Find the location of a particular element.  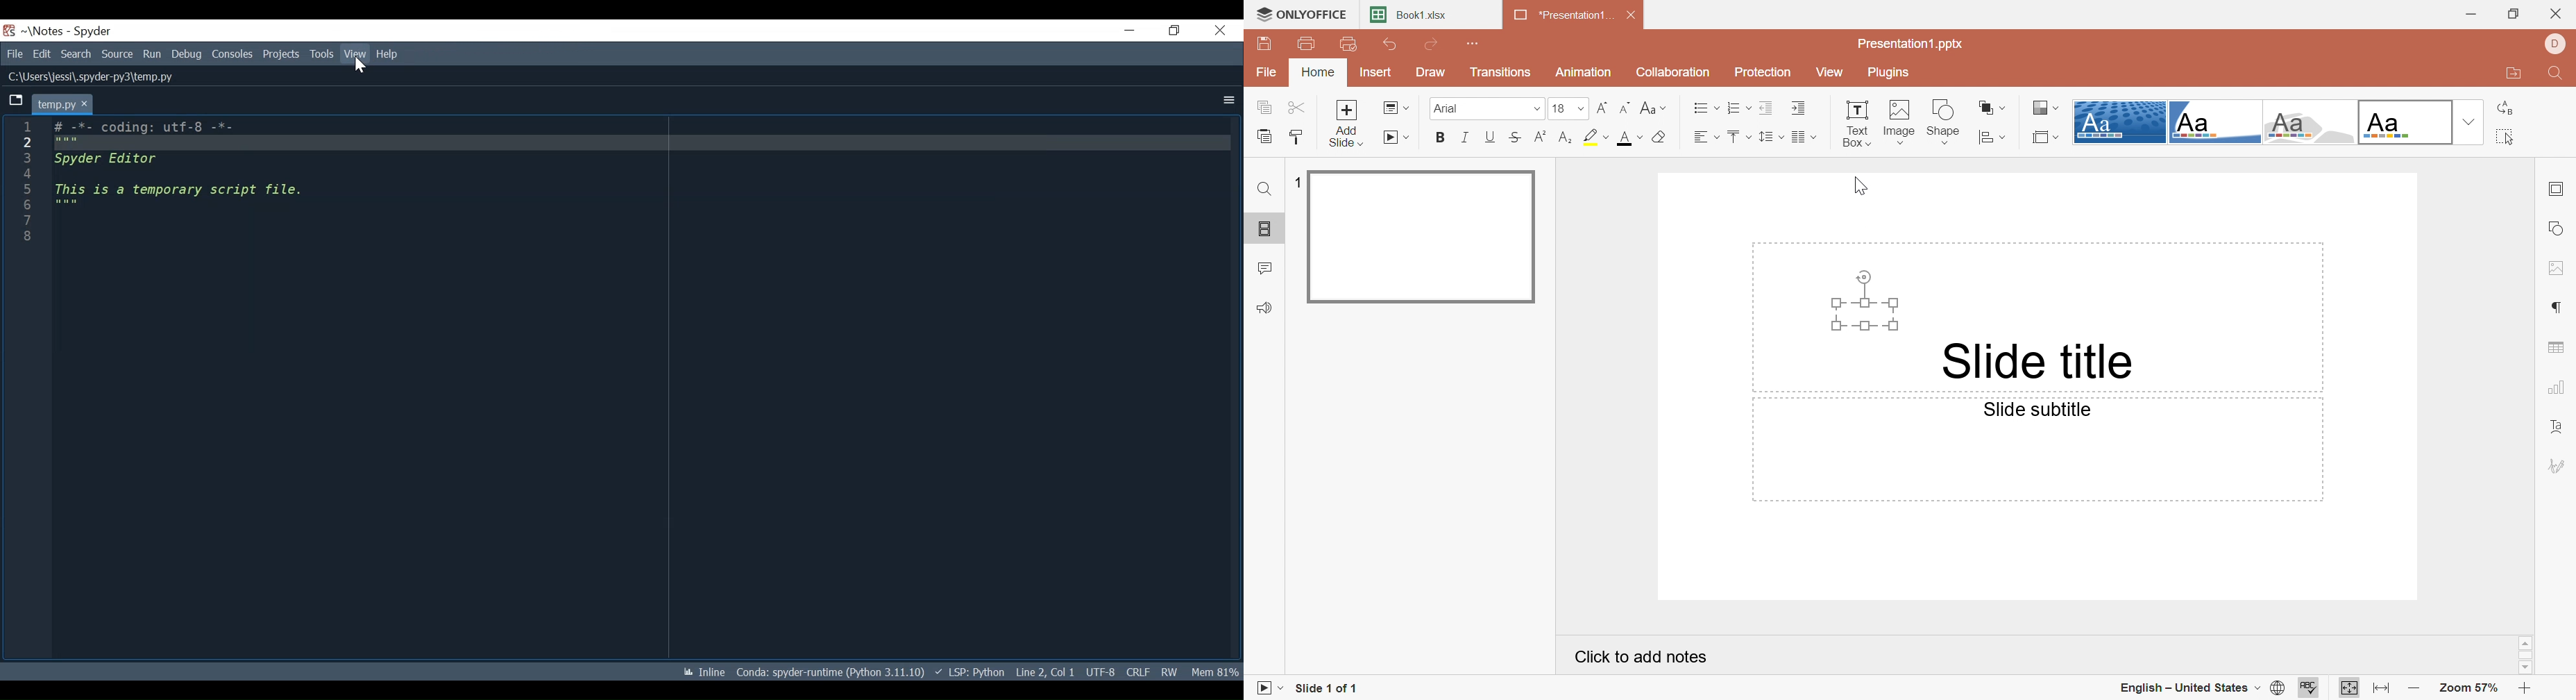

View is located at coordinates (1827, 69).